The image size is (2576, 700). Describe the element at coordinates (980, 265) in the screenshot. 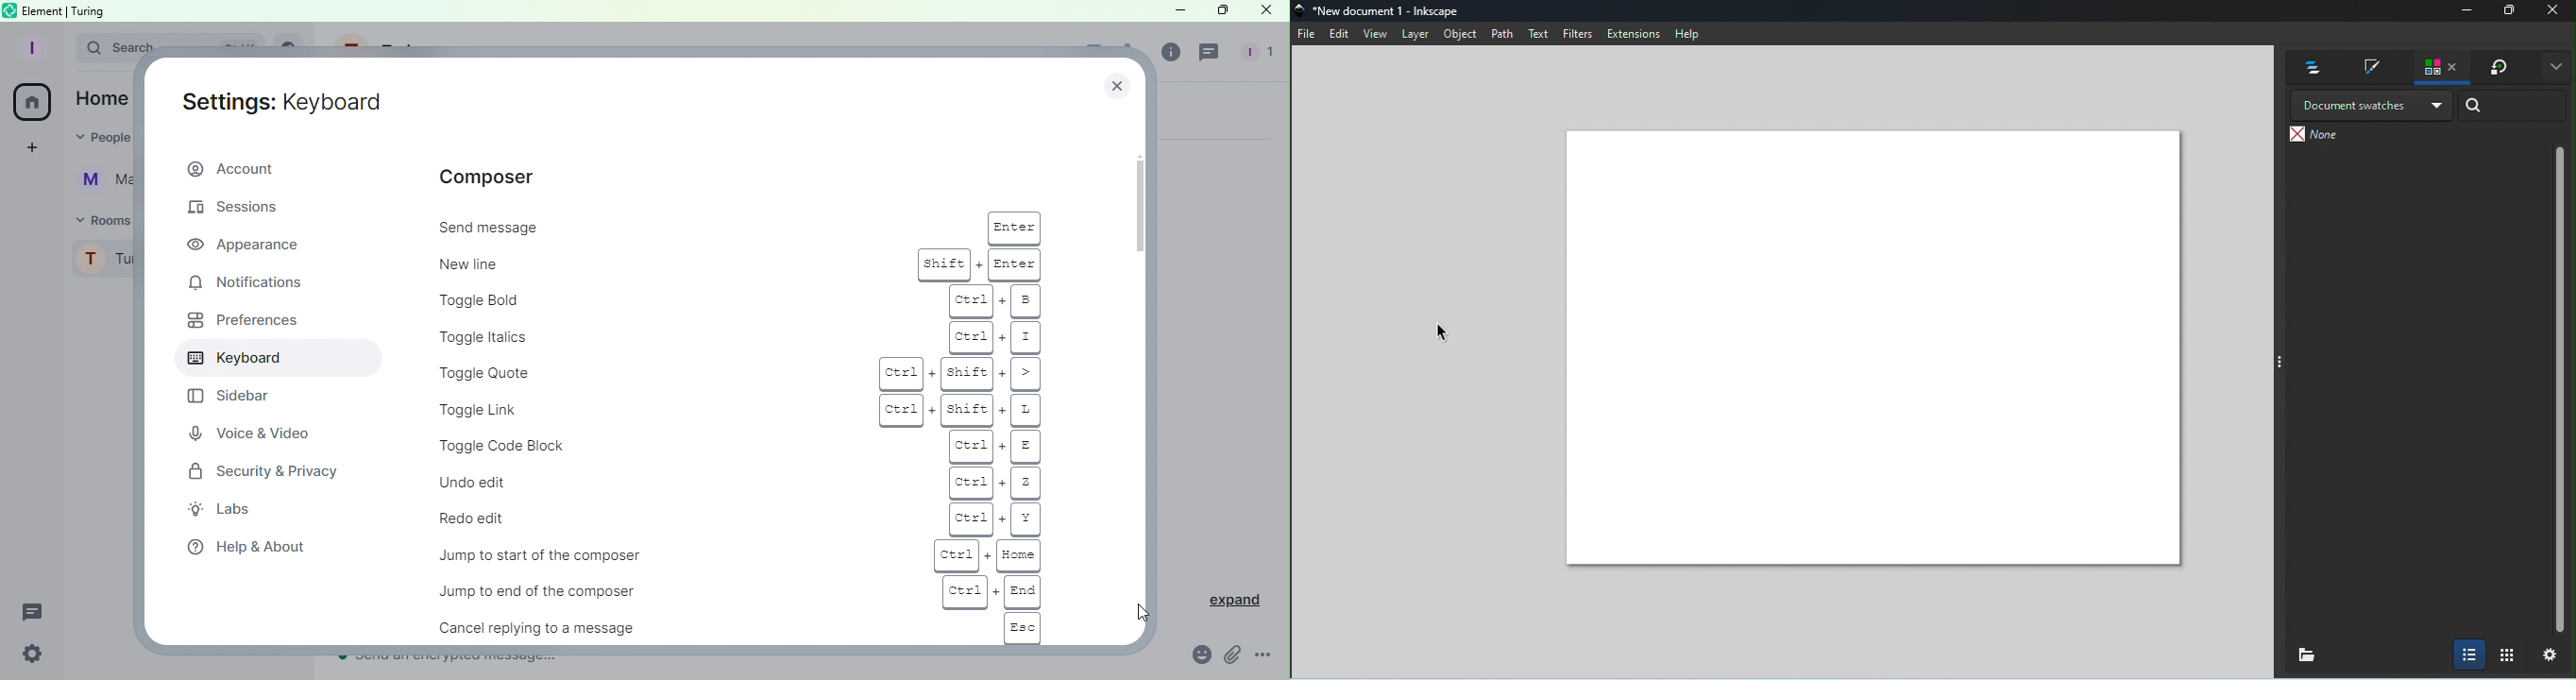

I see `shift + enter` at that location.